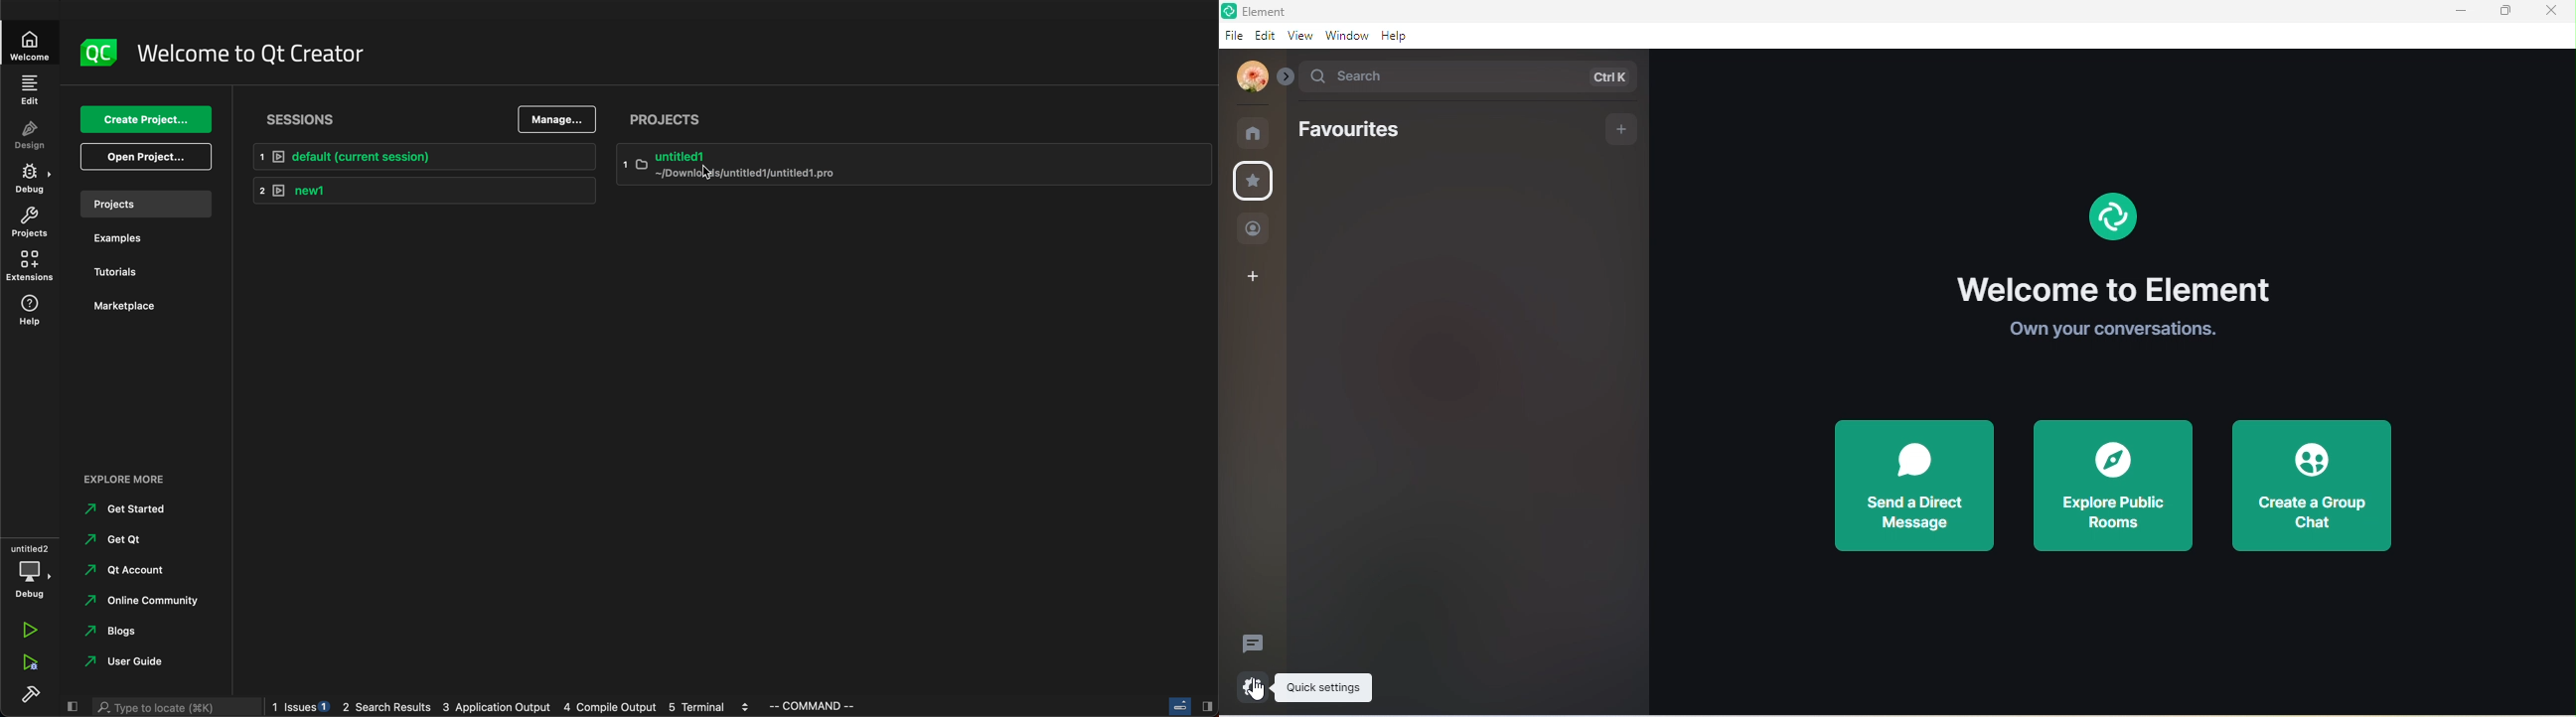  I want to click on udita mandal, so click(1248, 77).